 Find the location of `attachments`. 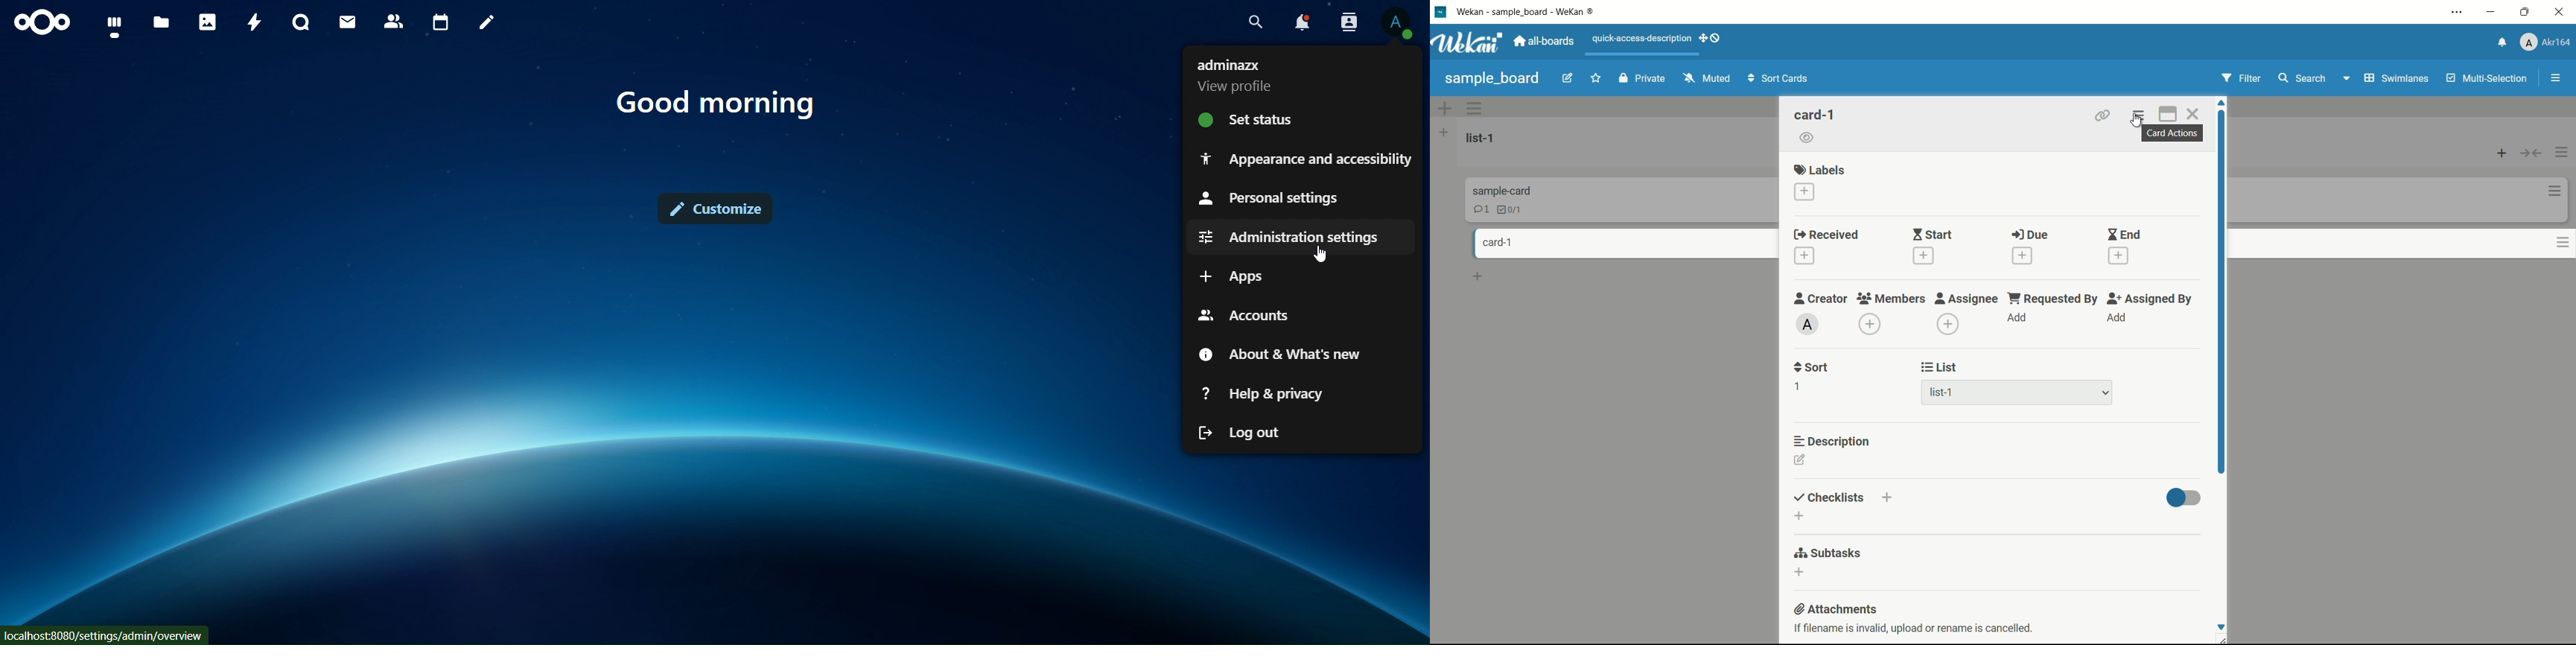

attachments is located at coordinates (1836, 609).